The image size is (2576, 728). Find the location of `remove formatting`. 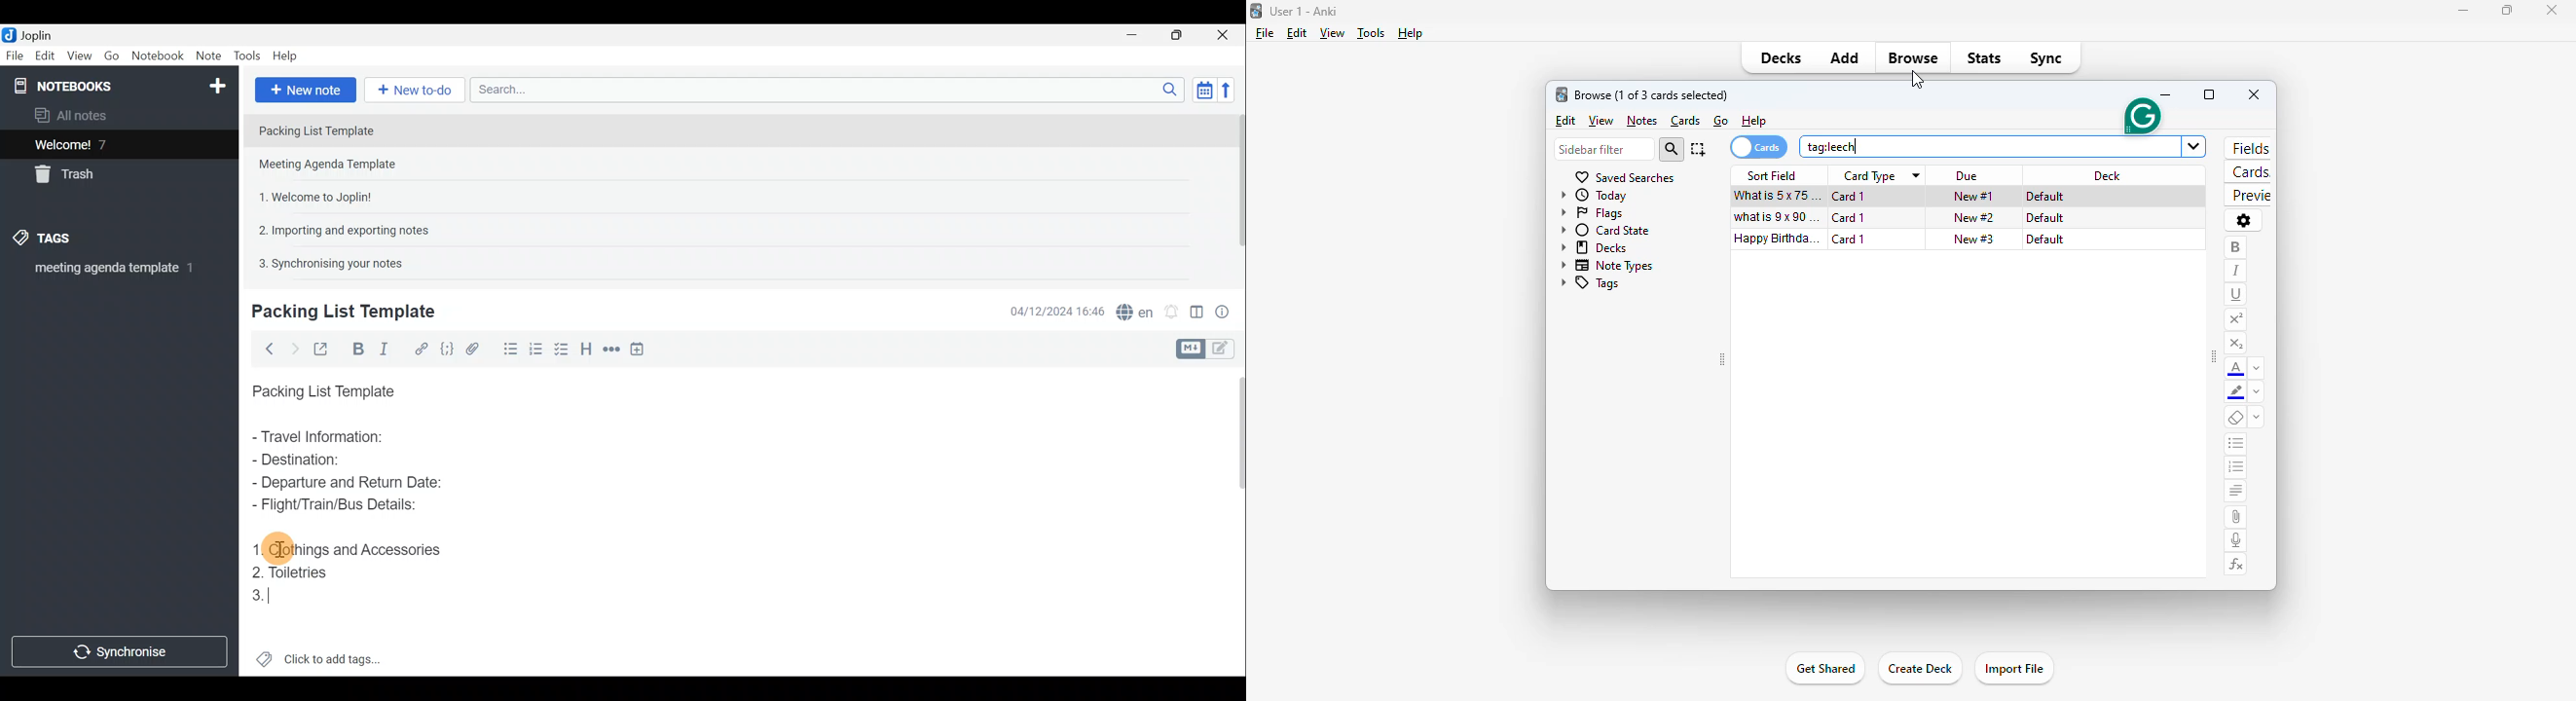

remove formatting is located at coordinates (2237, 417).